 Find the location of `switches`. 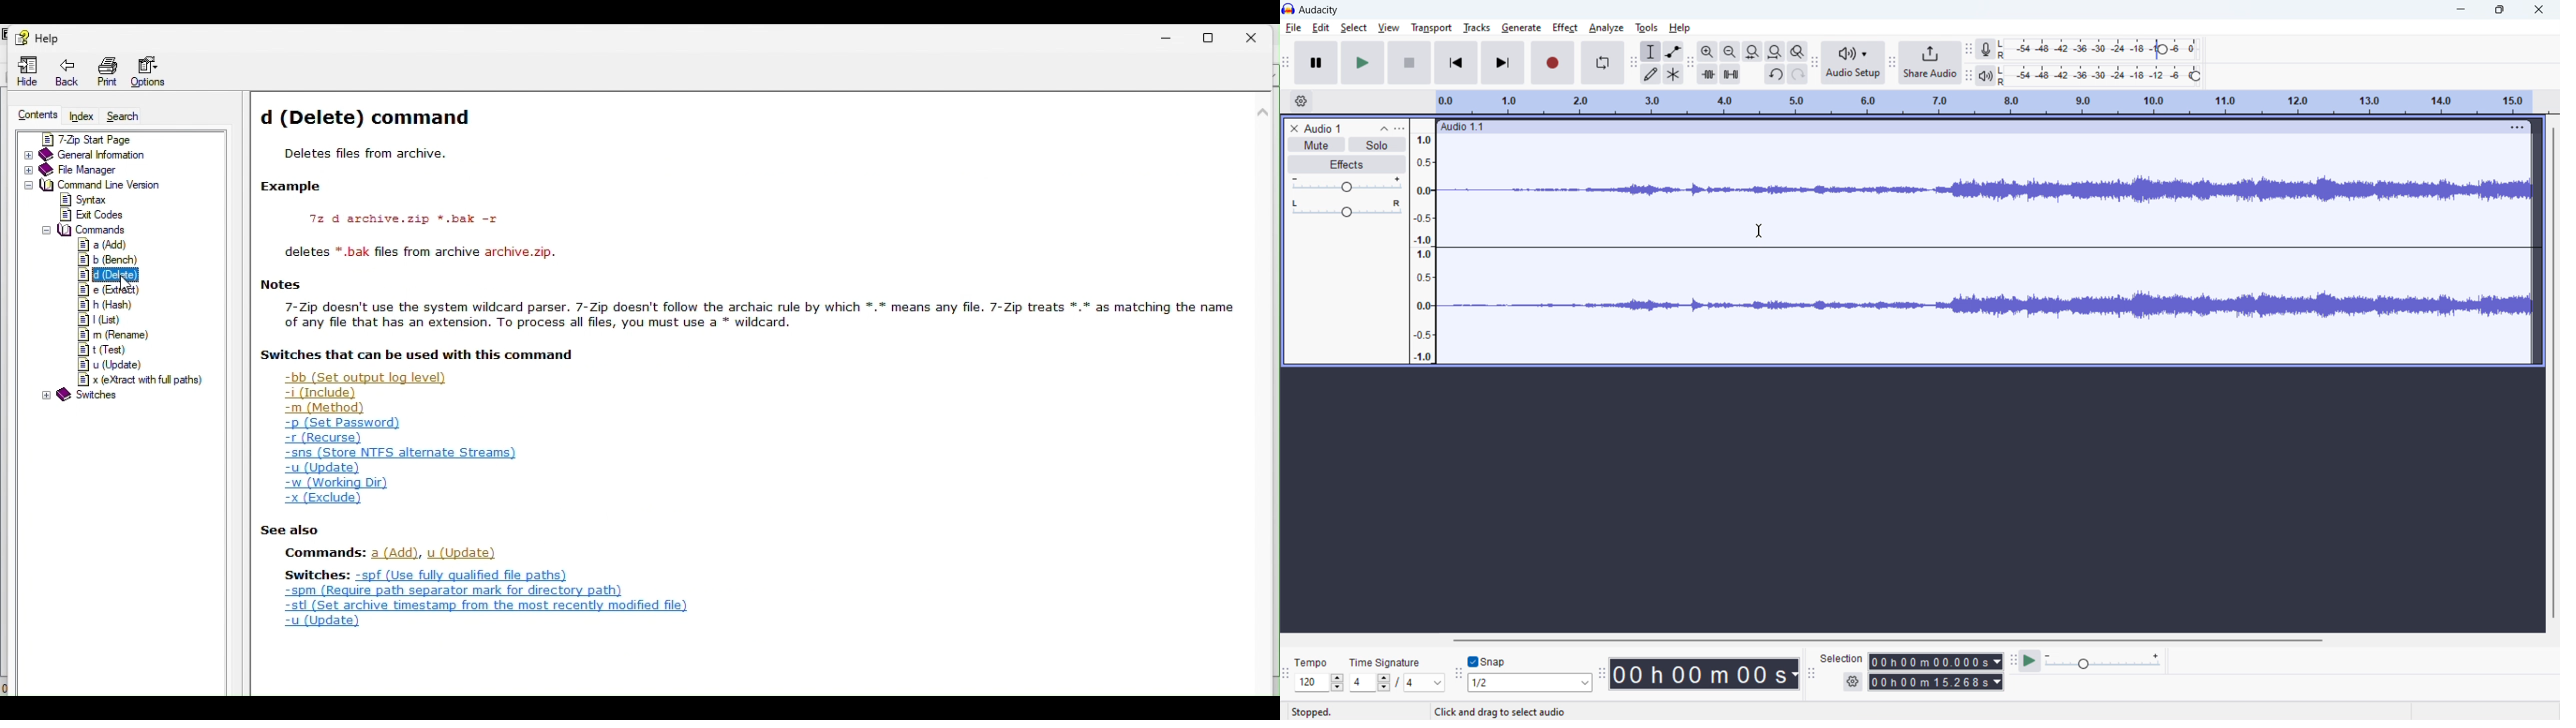

switches is located at coordinates (91, 399).